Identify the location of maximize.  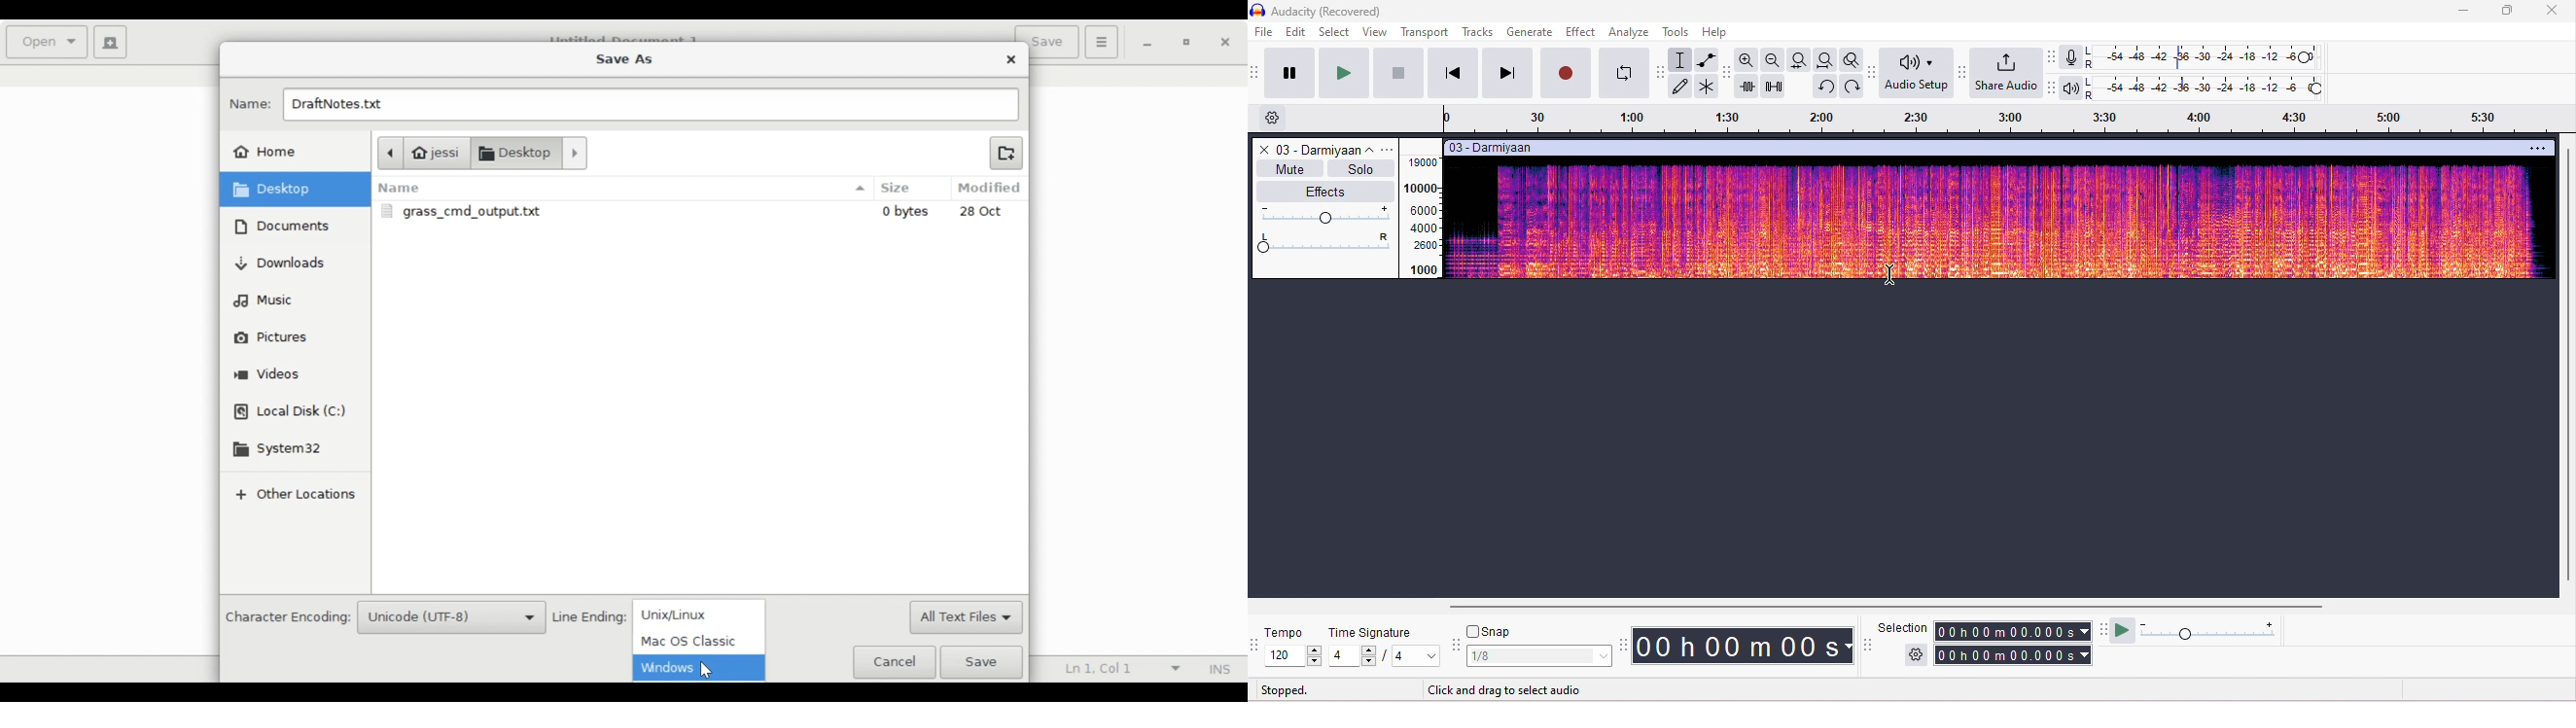
(2505, 11).